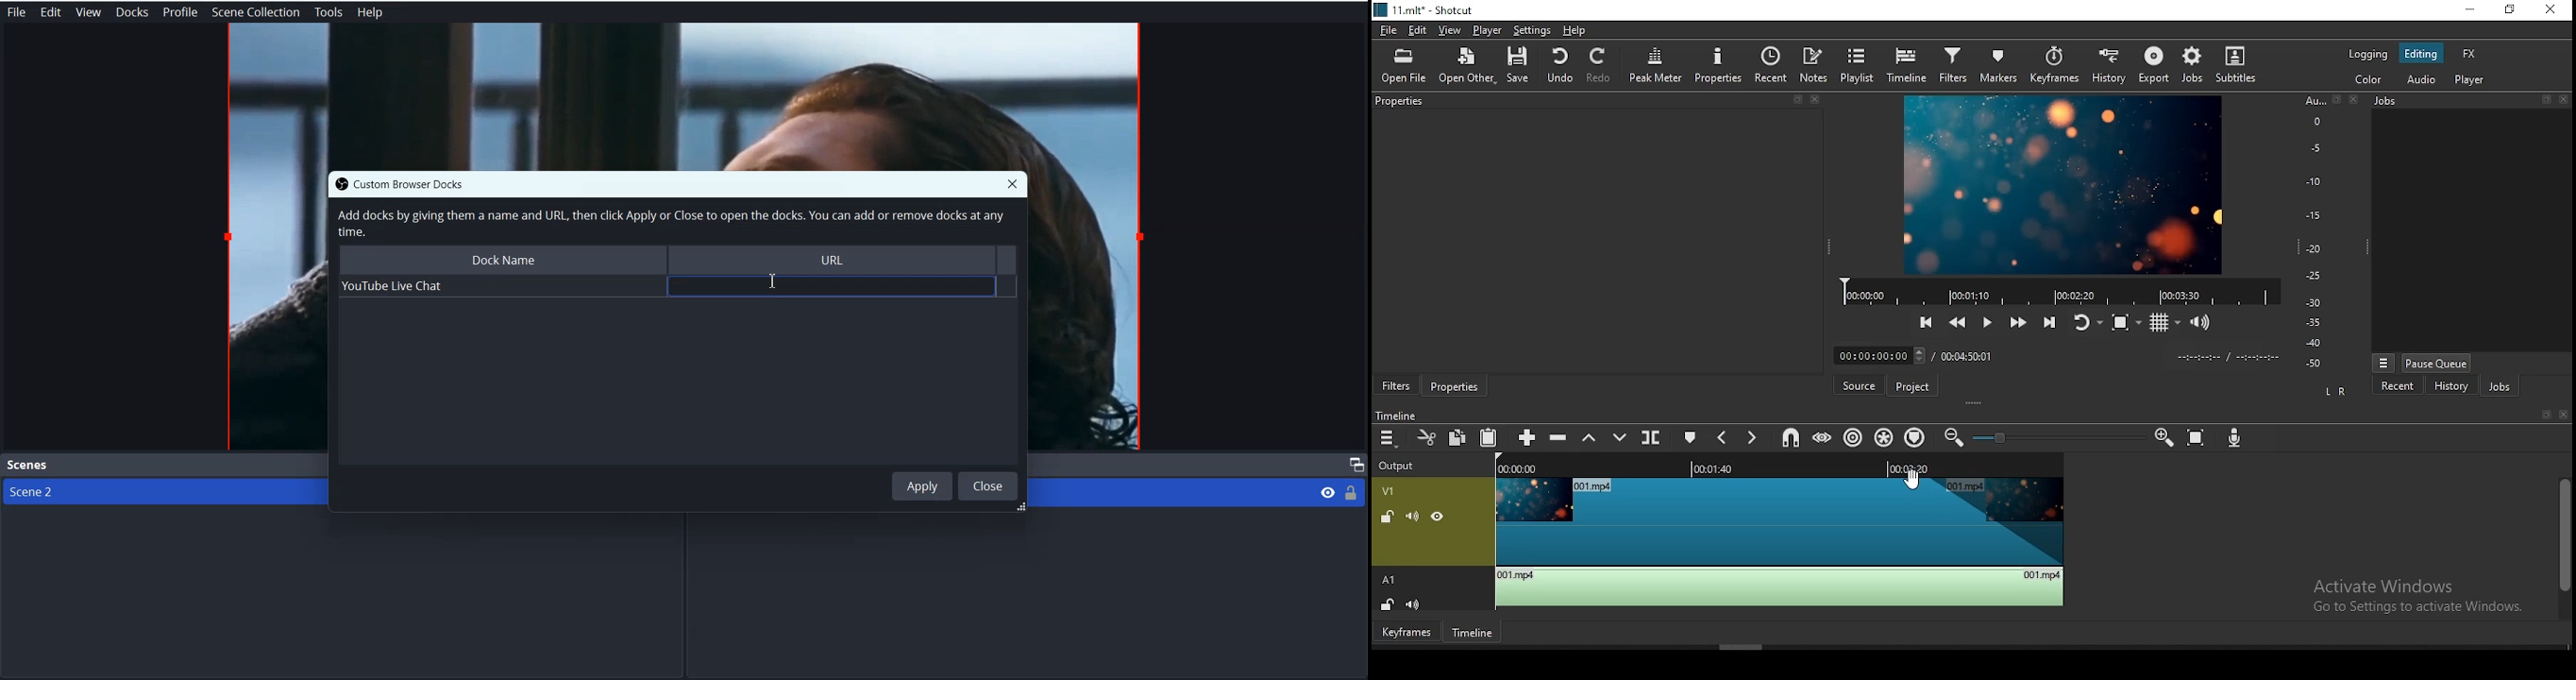  Describe the element at coordinates (2237, 69) in the screenshot. I see `subtitles` at that location.